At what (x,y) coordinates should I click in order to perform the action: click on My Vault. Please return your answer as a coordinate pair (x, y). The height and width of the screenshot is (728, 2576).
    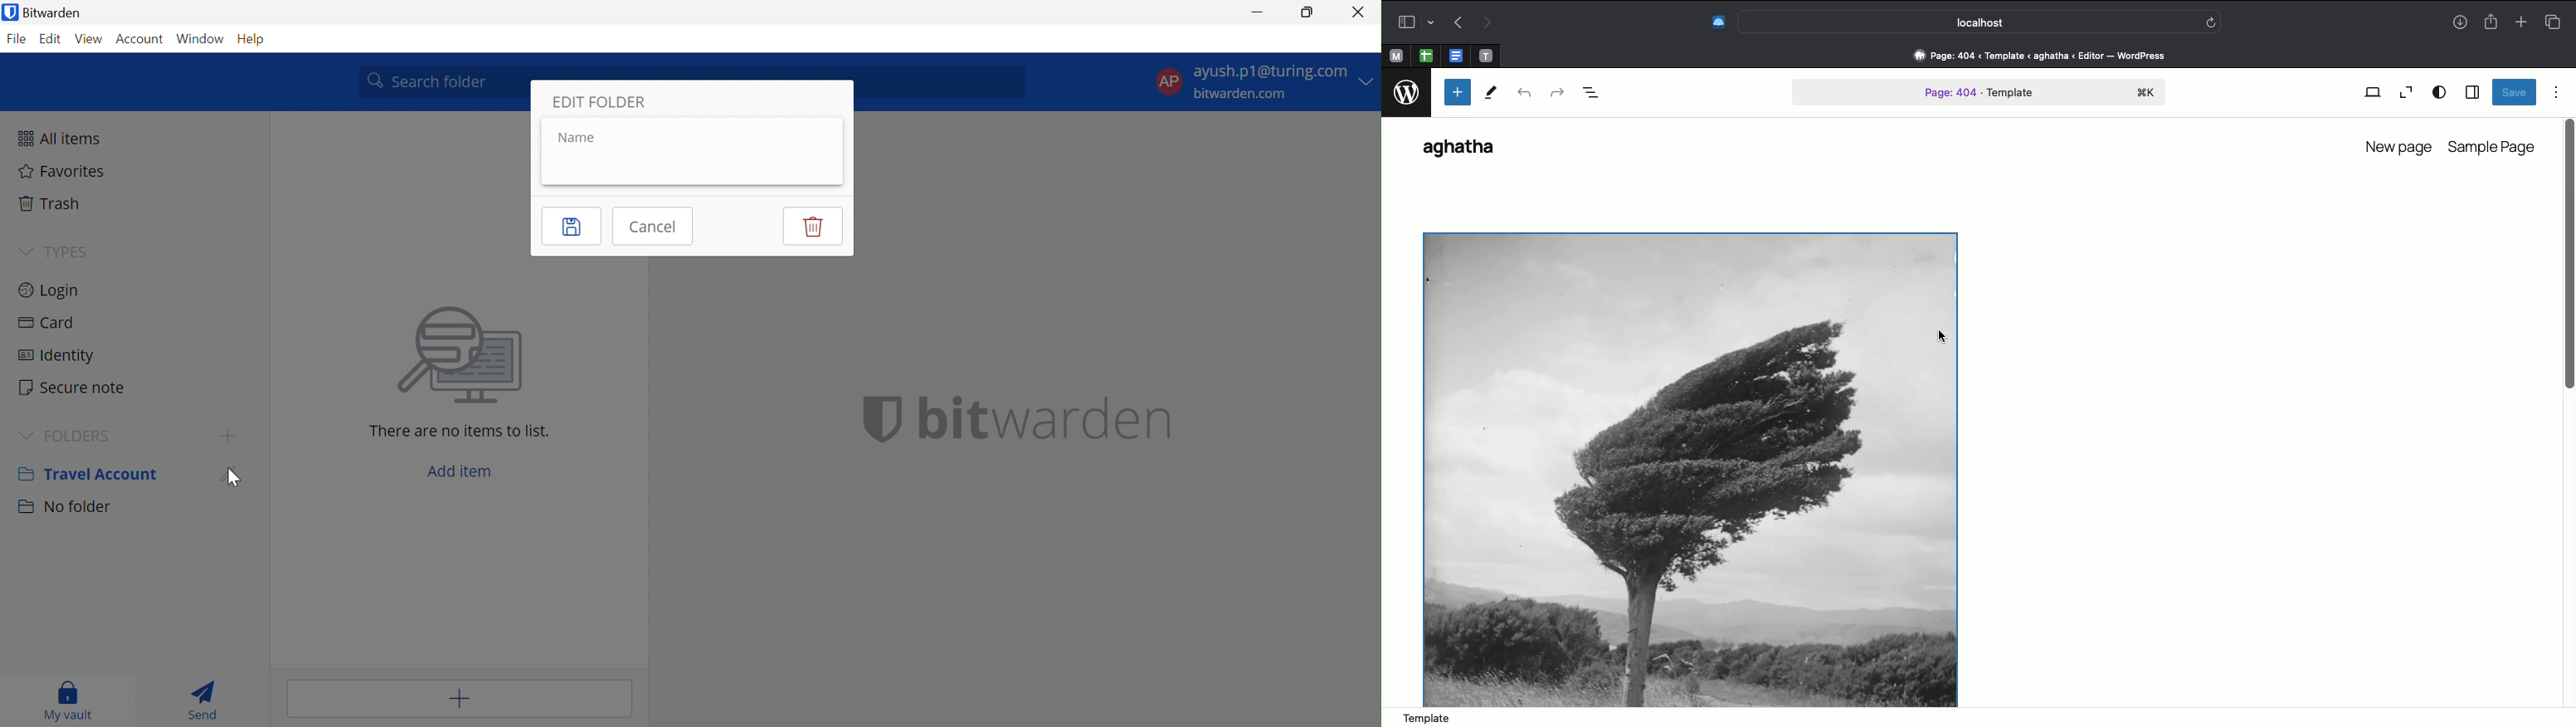
    Looking at the image, I should click on (71, 702).